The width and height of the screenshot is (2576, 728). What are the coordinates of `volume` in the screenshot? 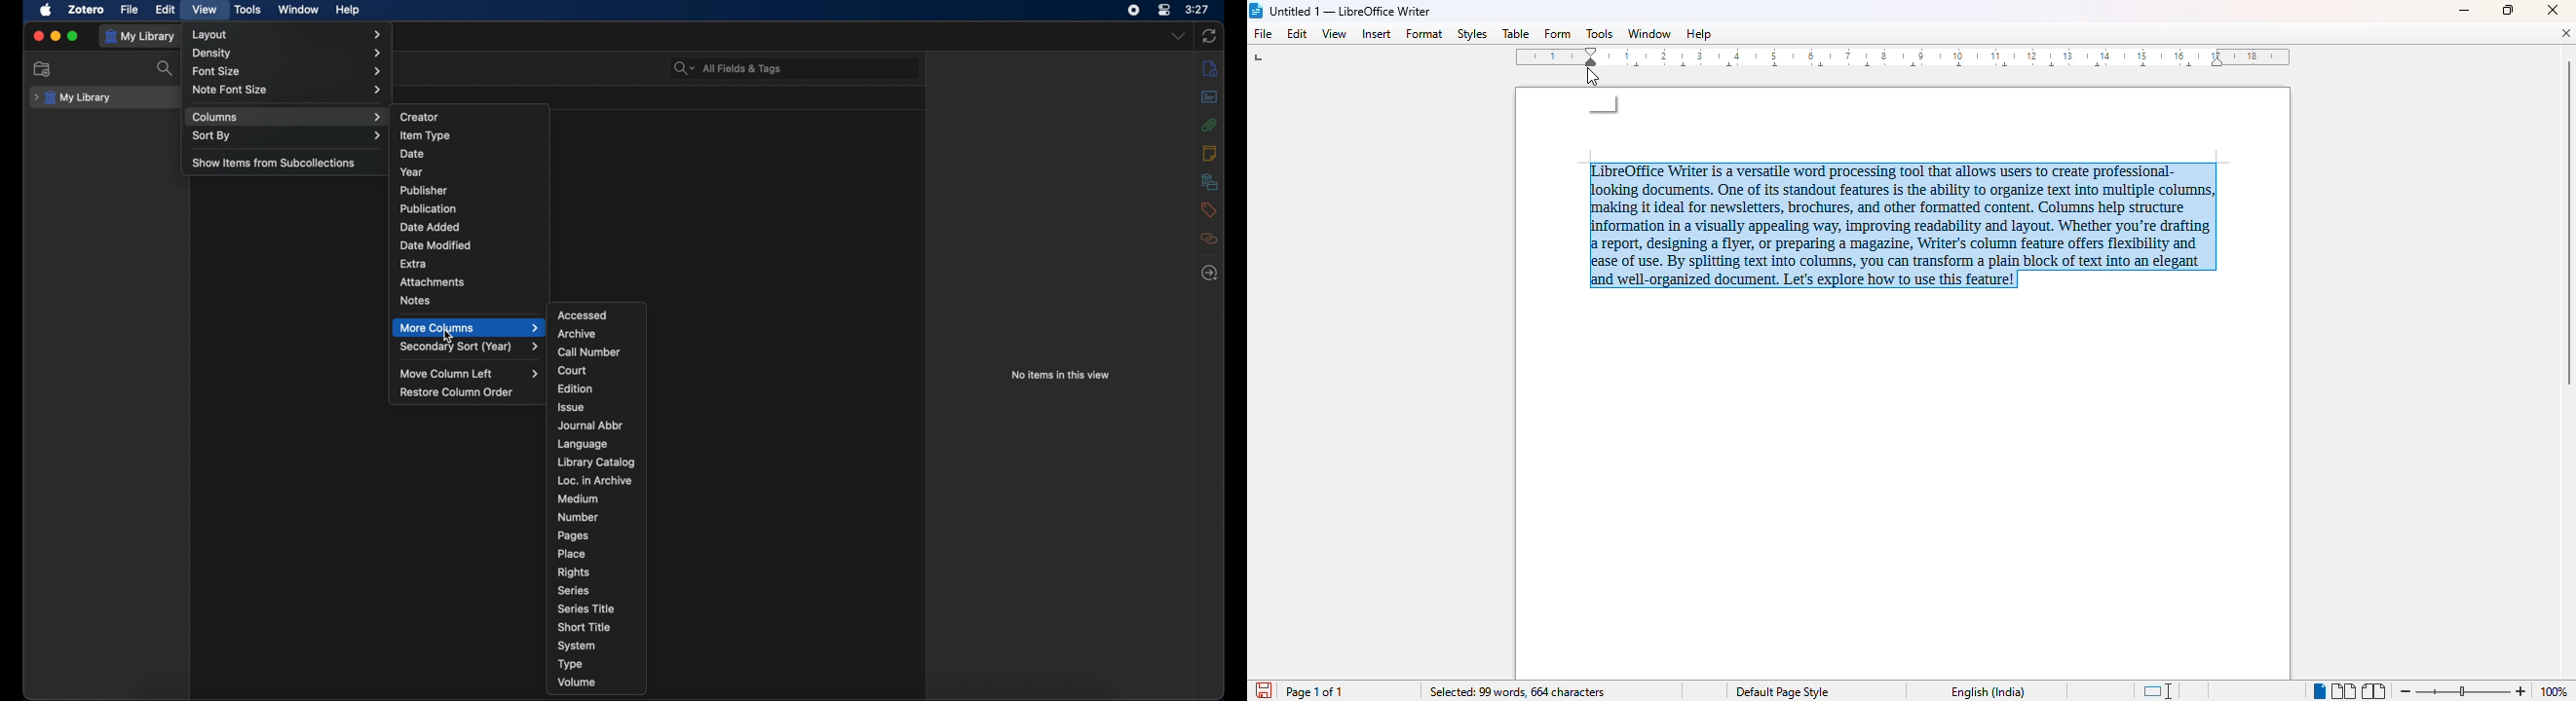 It's located at (577, 683).